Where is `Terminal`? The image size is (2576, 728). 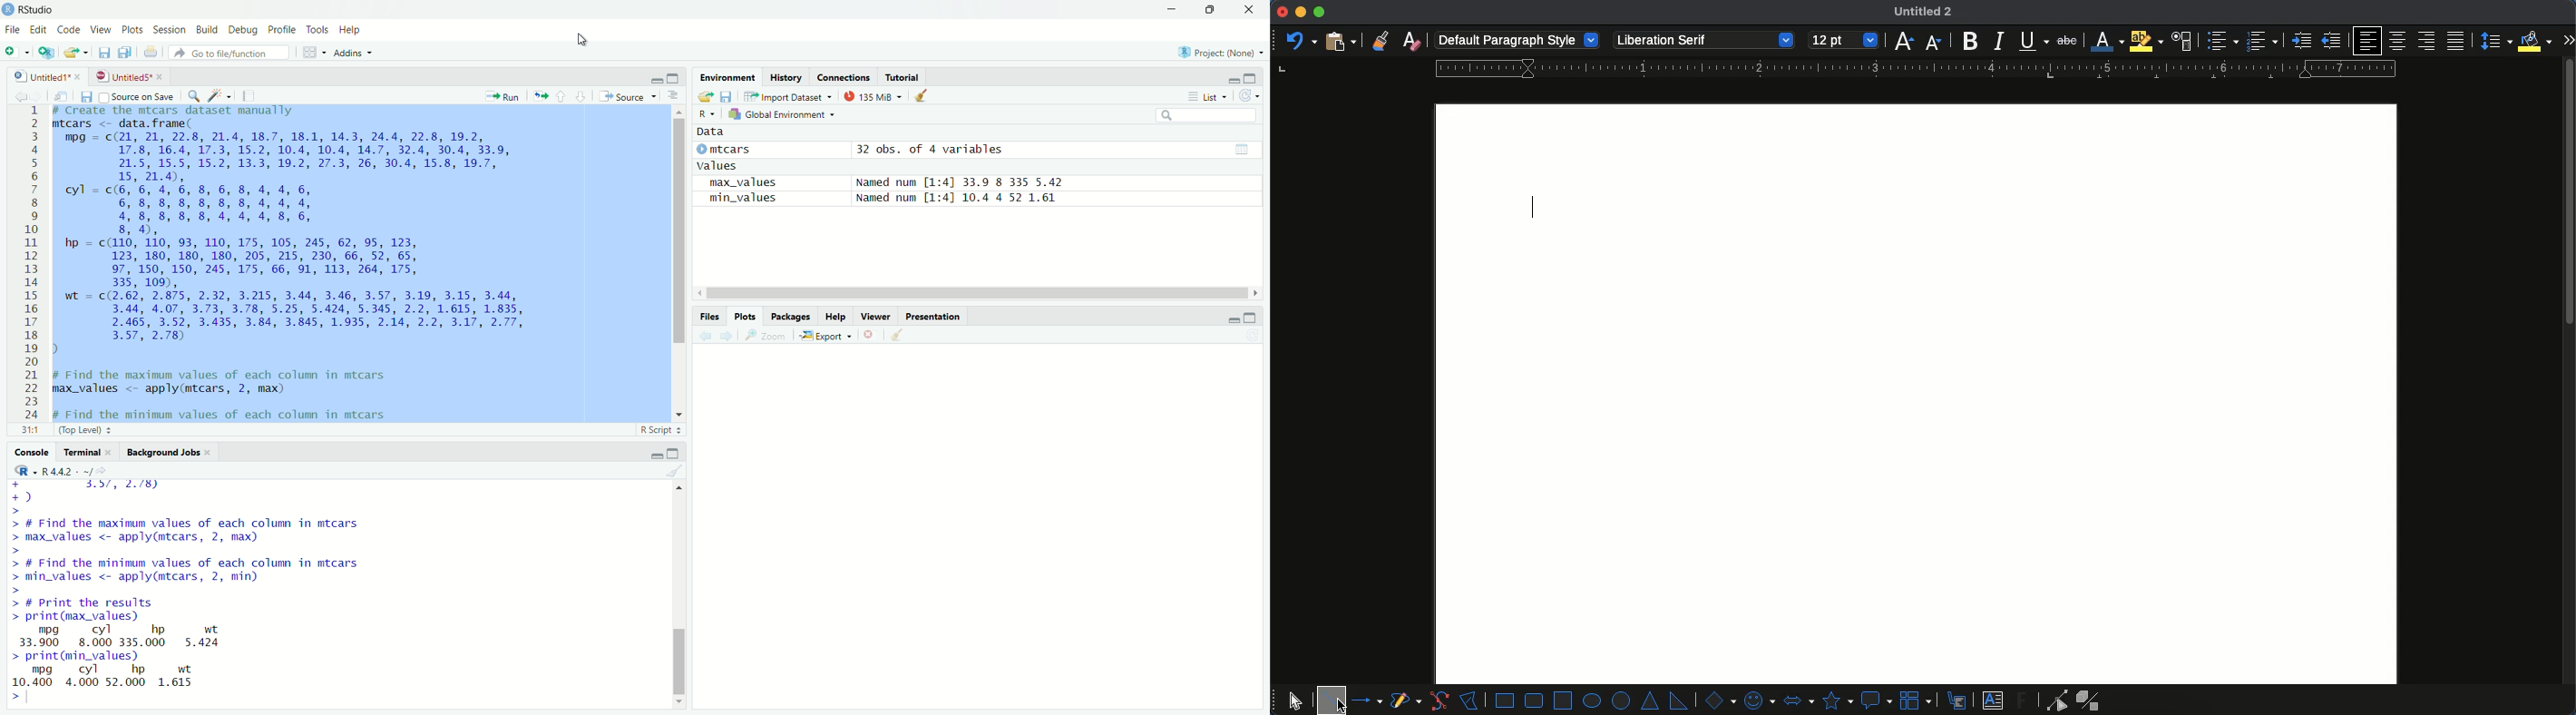 Terminal is located at coordinates (81, 453).